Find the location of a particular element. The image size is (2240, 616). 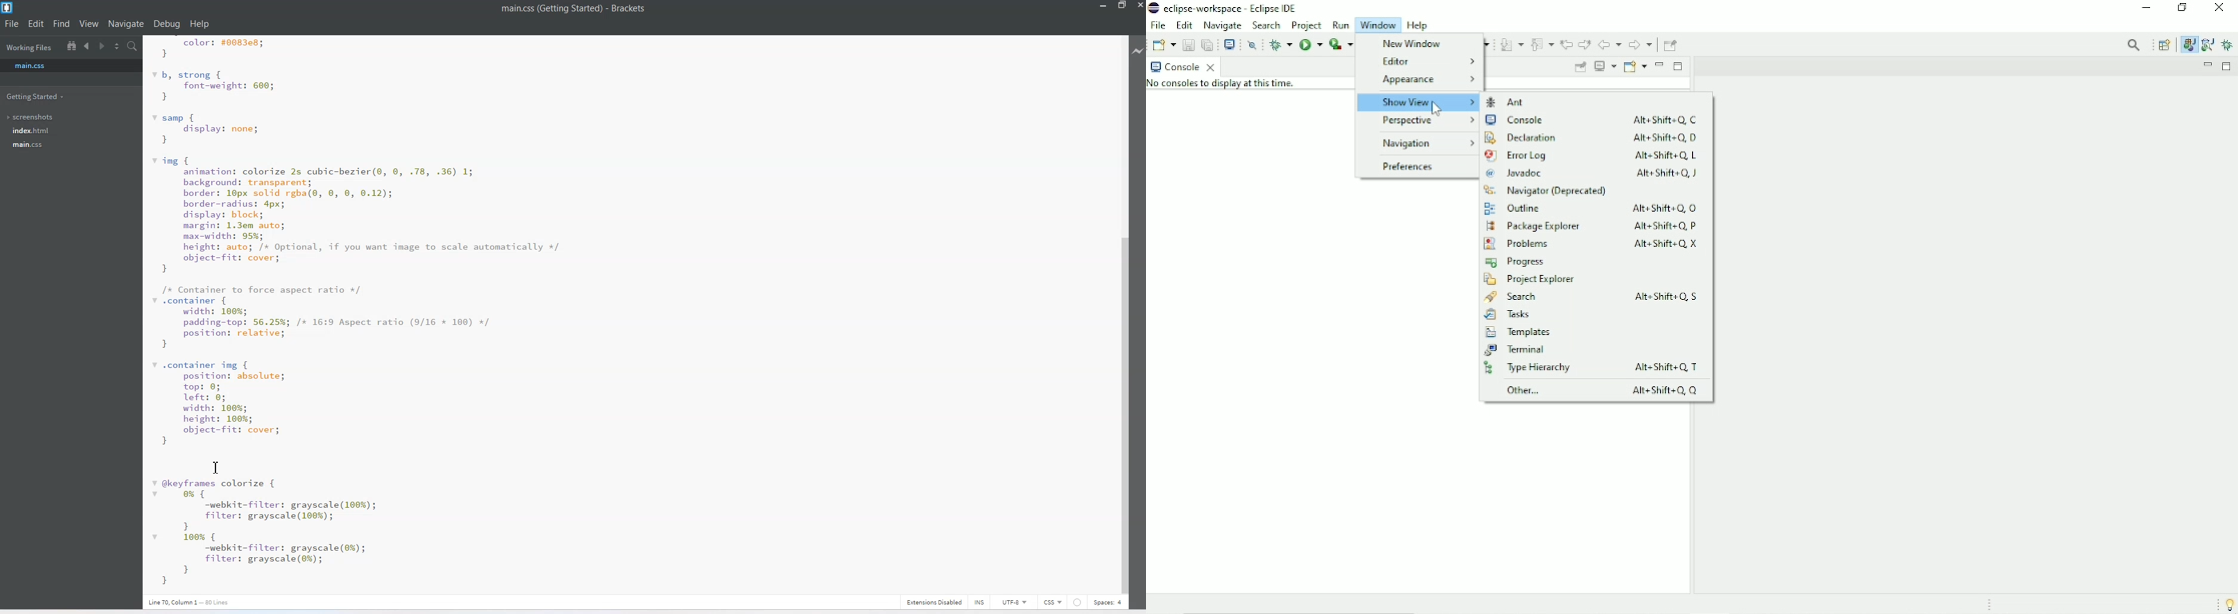

Java Browsing is located at coordinates (2207, 45).